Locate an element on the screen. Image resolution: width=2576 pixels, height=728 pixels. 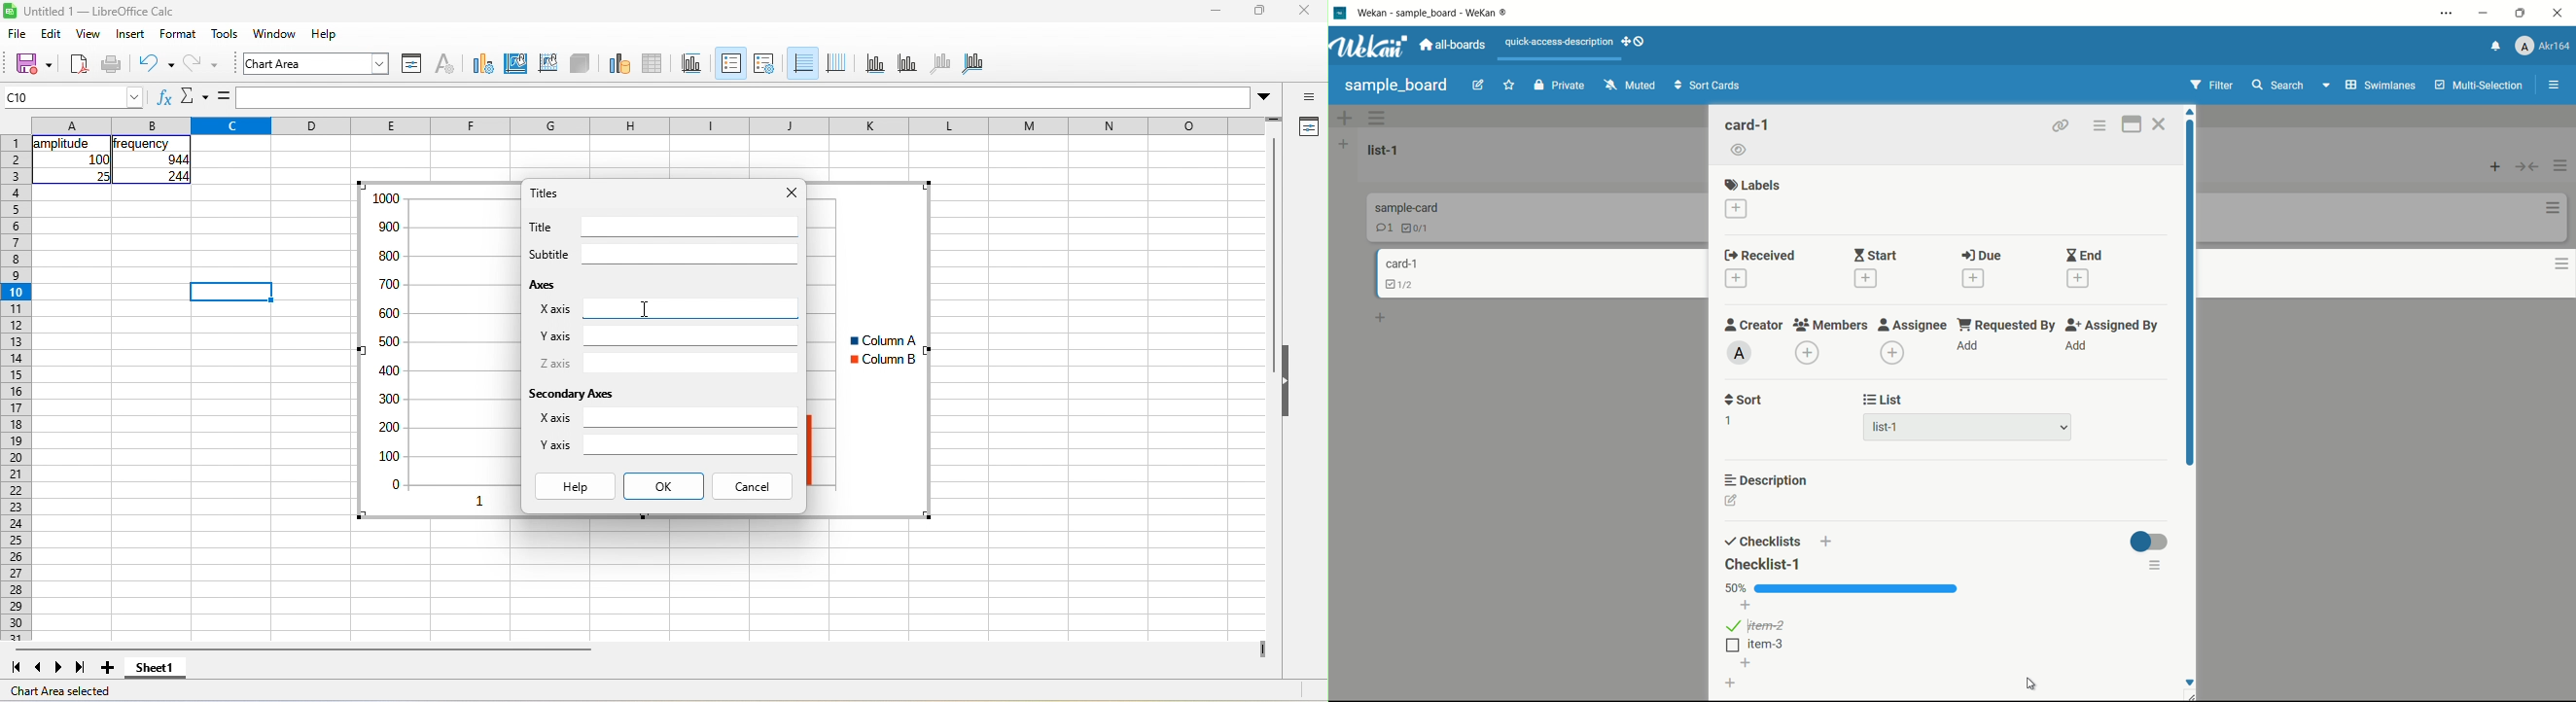
dropdown is located at coordinates (2064, 426).